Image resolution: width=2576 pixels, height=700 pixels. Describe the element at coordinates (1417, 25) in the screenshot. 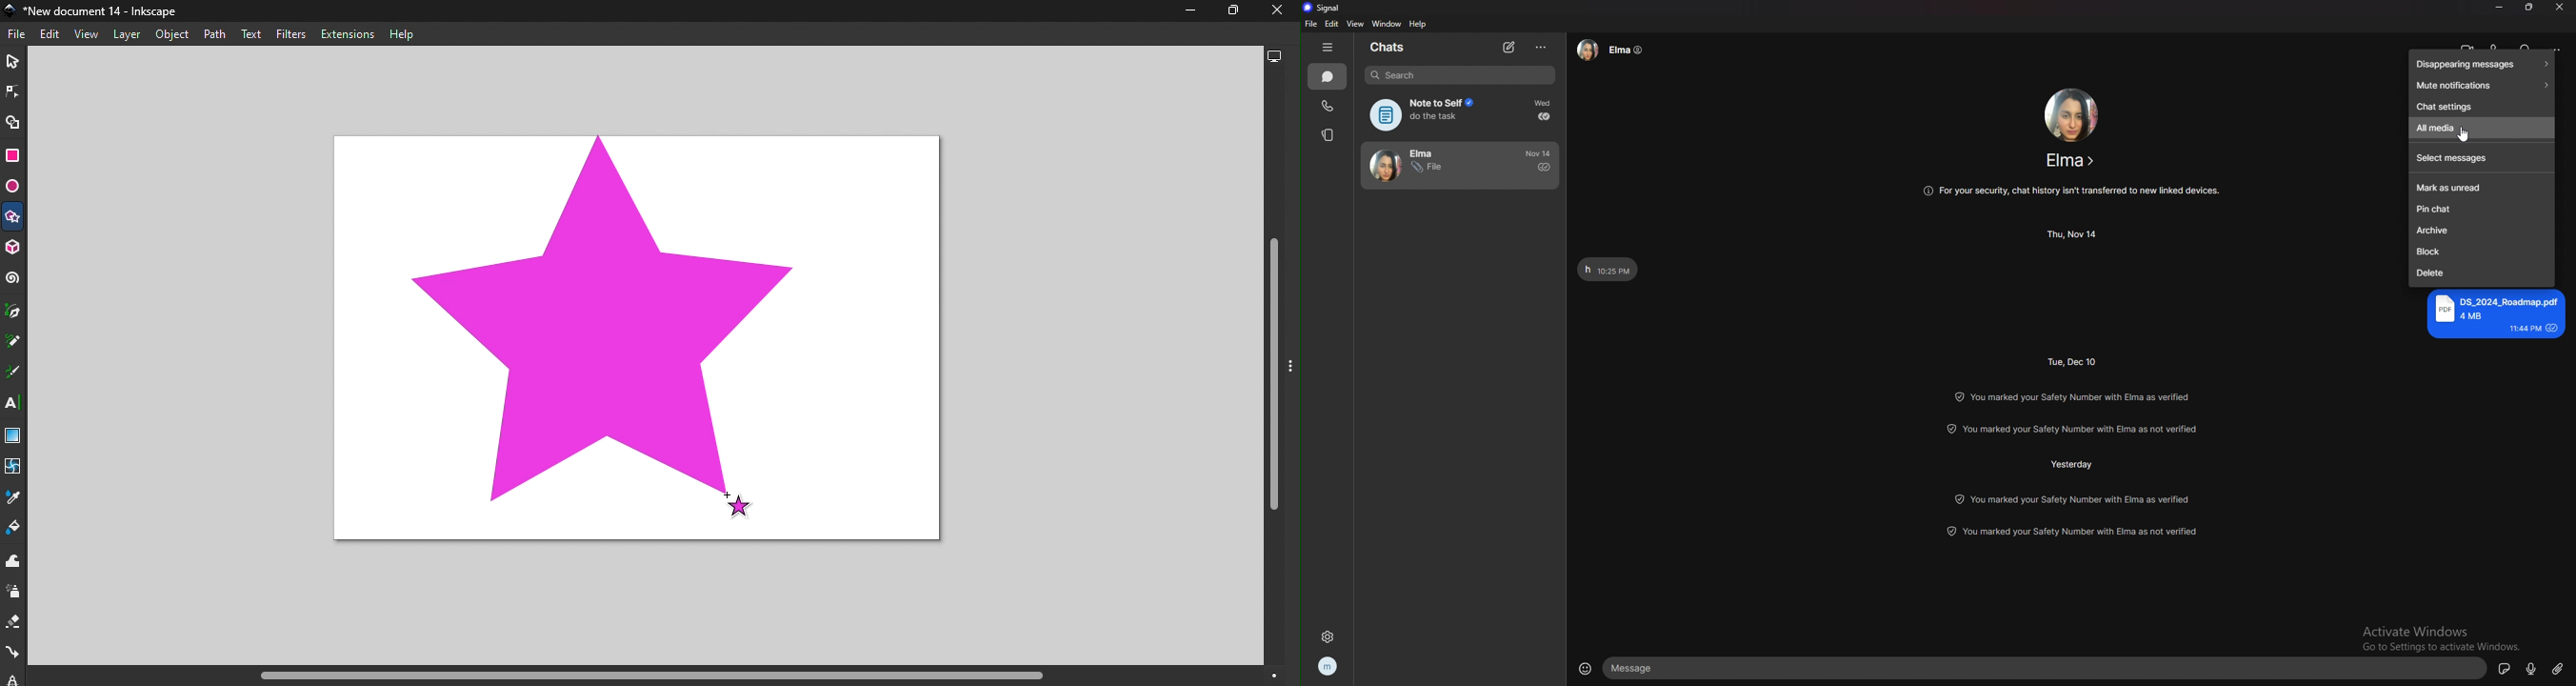

I see `help` at that location.